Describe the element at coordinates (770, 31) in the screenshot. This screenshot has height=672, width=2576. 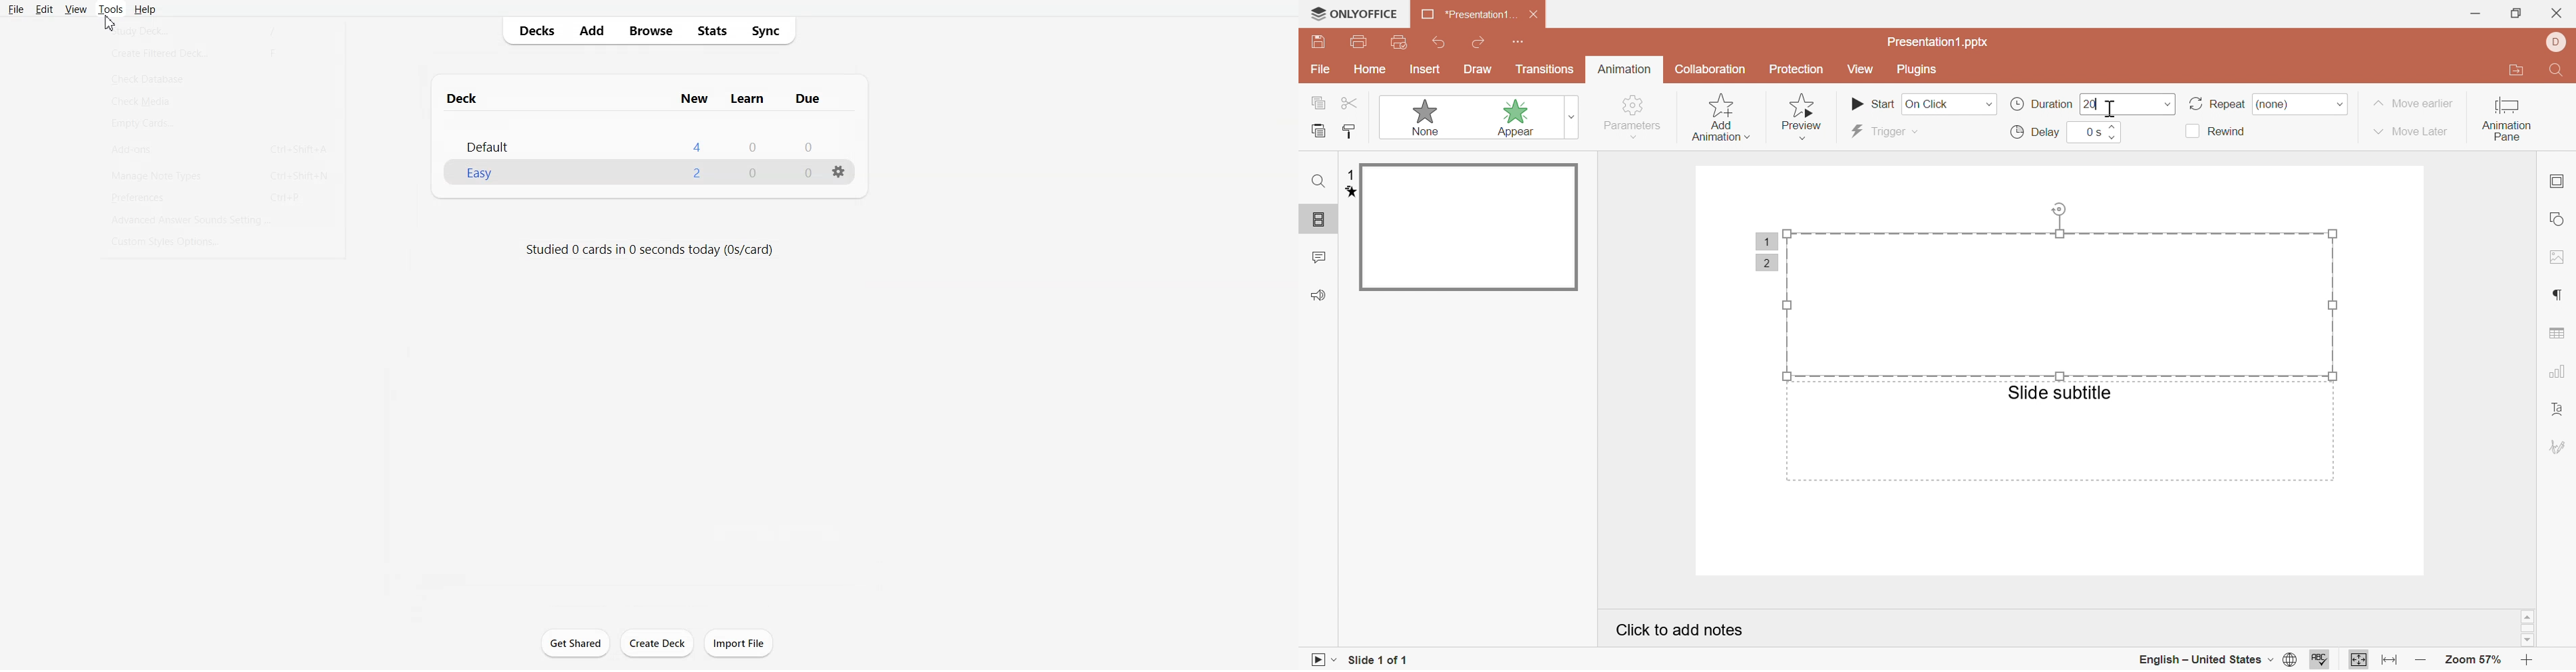
I see `Sync` at that location.